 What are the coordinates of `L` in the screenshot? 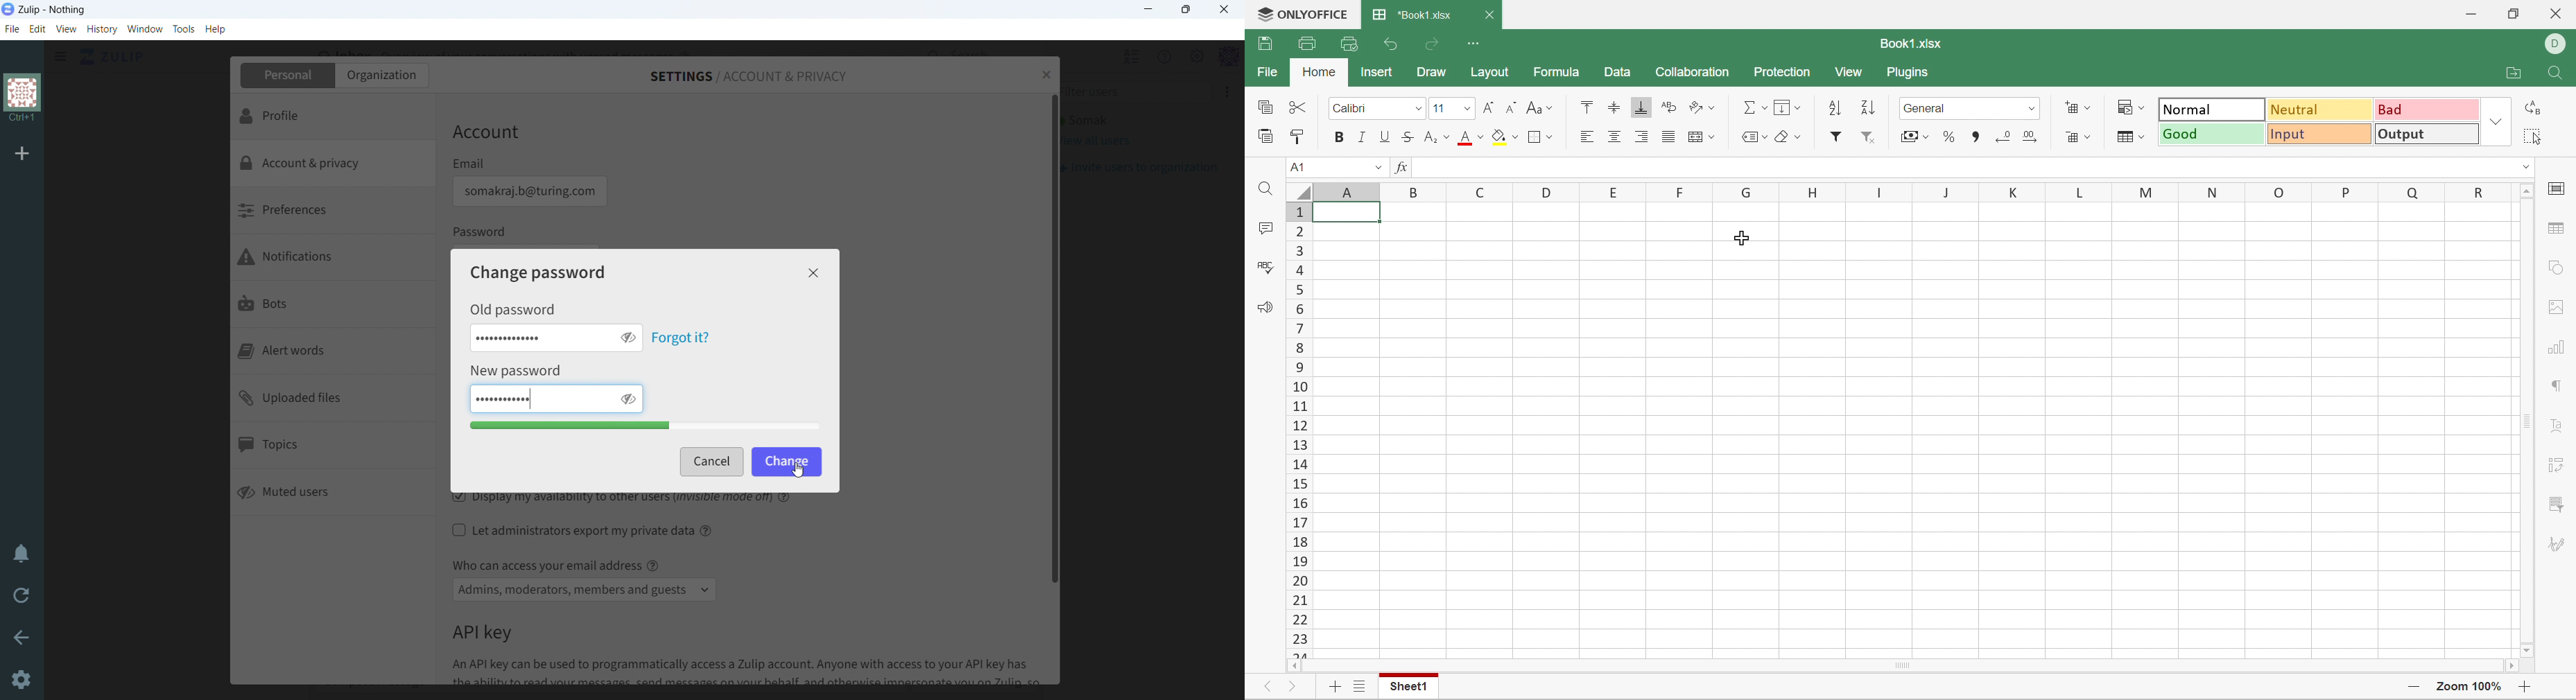 It's located at (2069, 191).